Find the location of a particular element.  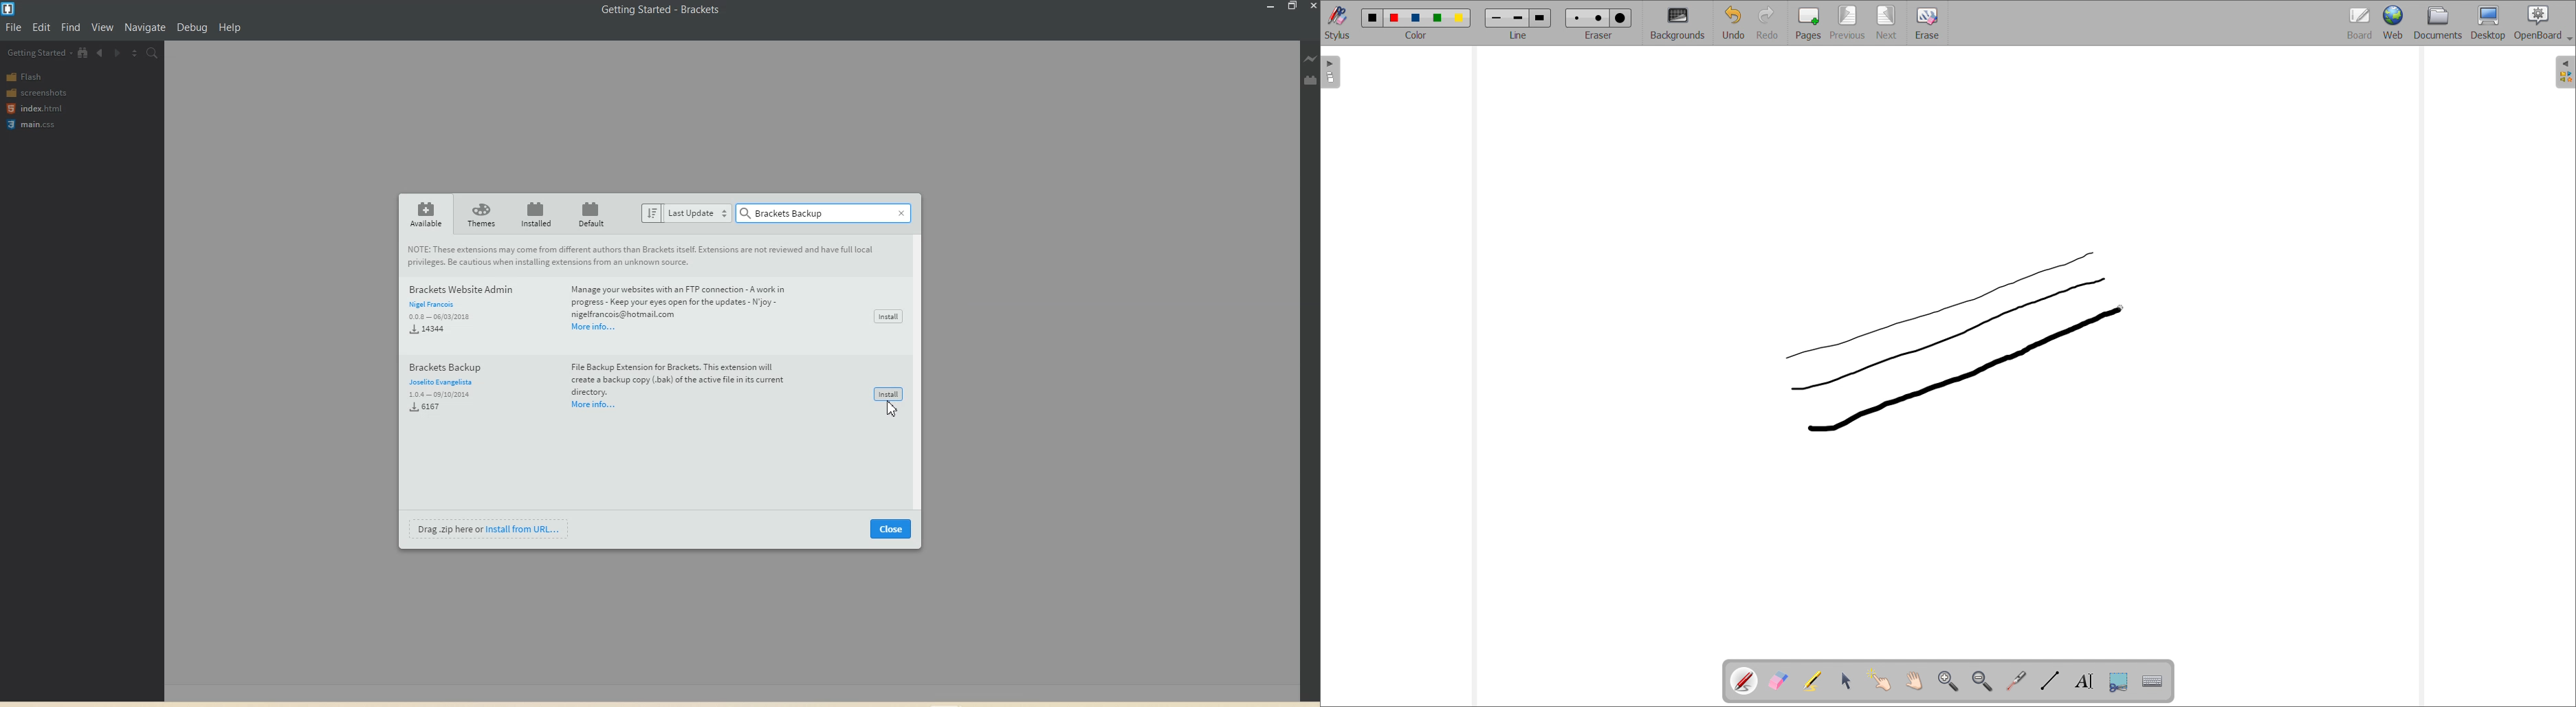

cursor is located at coordinates (2122, 308).